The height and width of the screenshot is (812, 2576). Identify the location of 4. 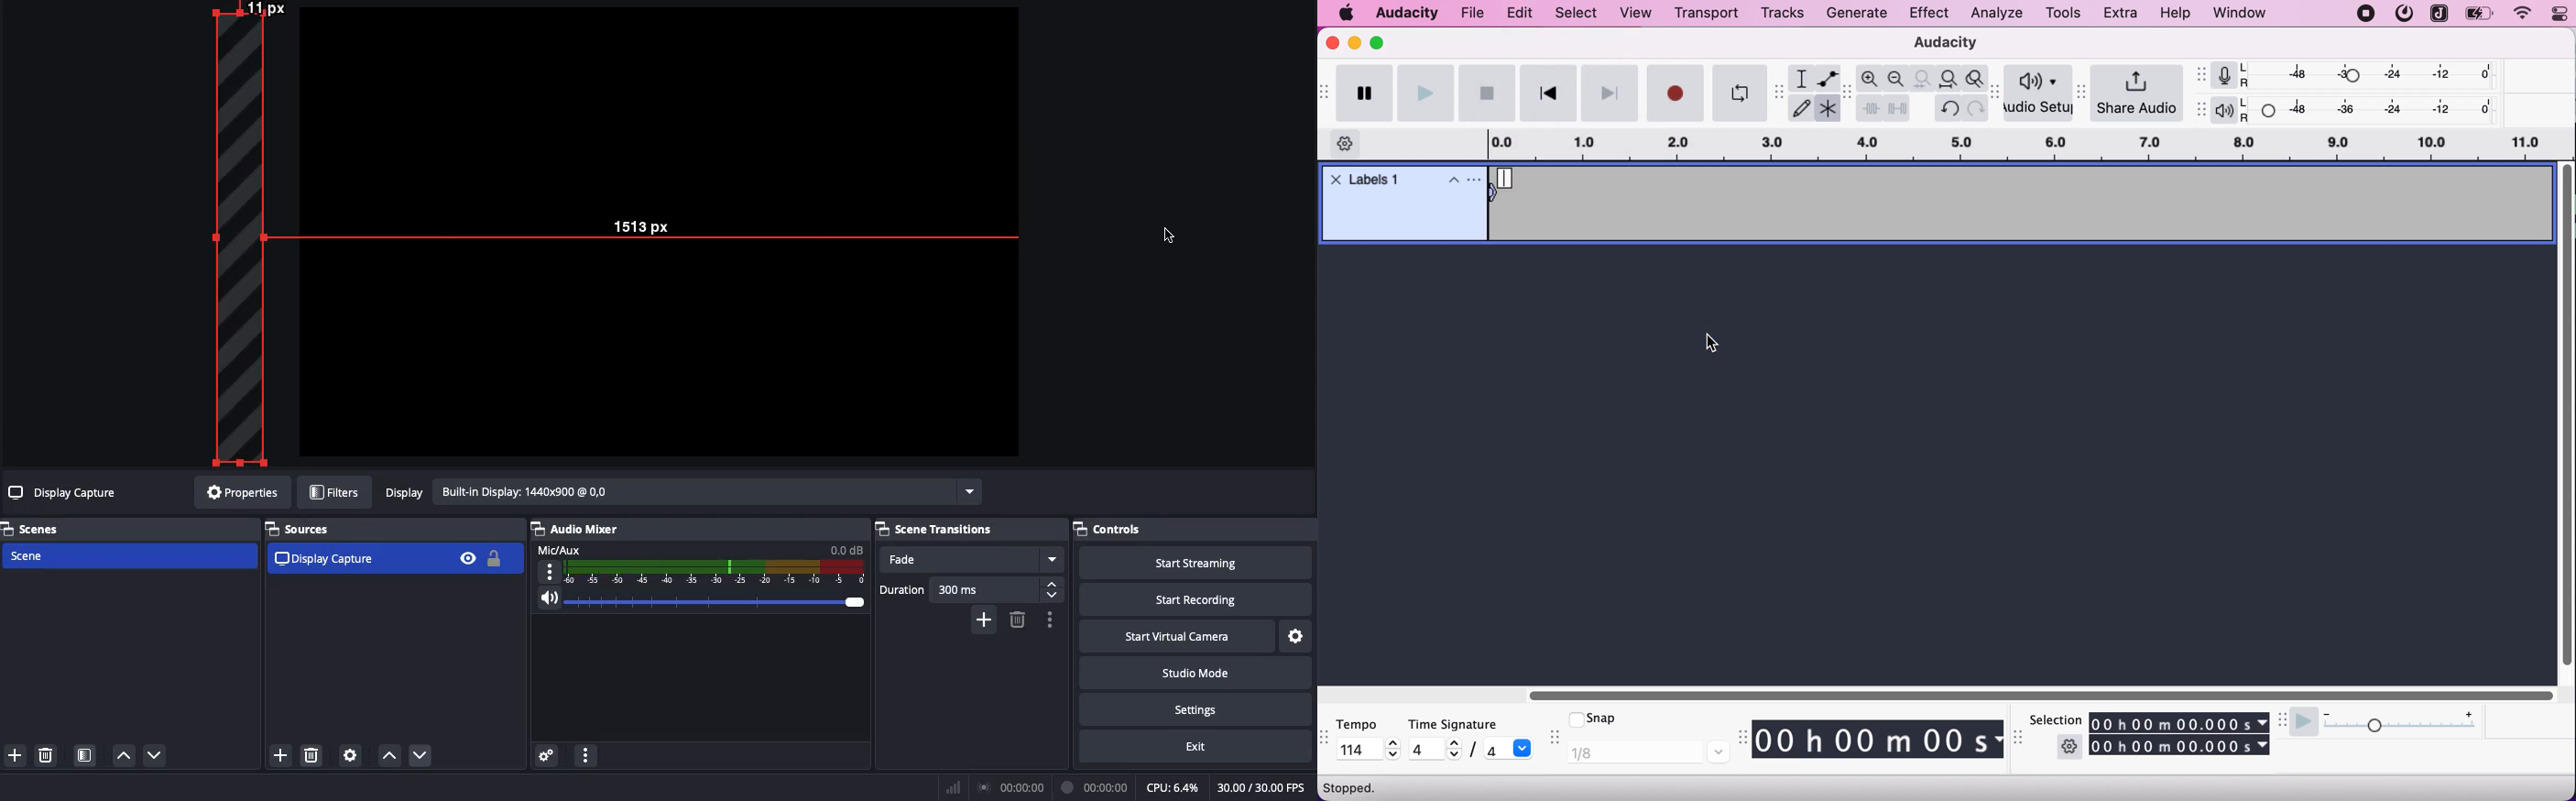
(1420, 748).